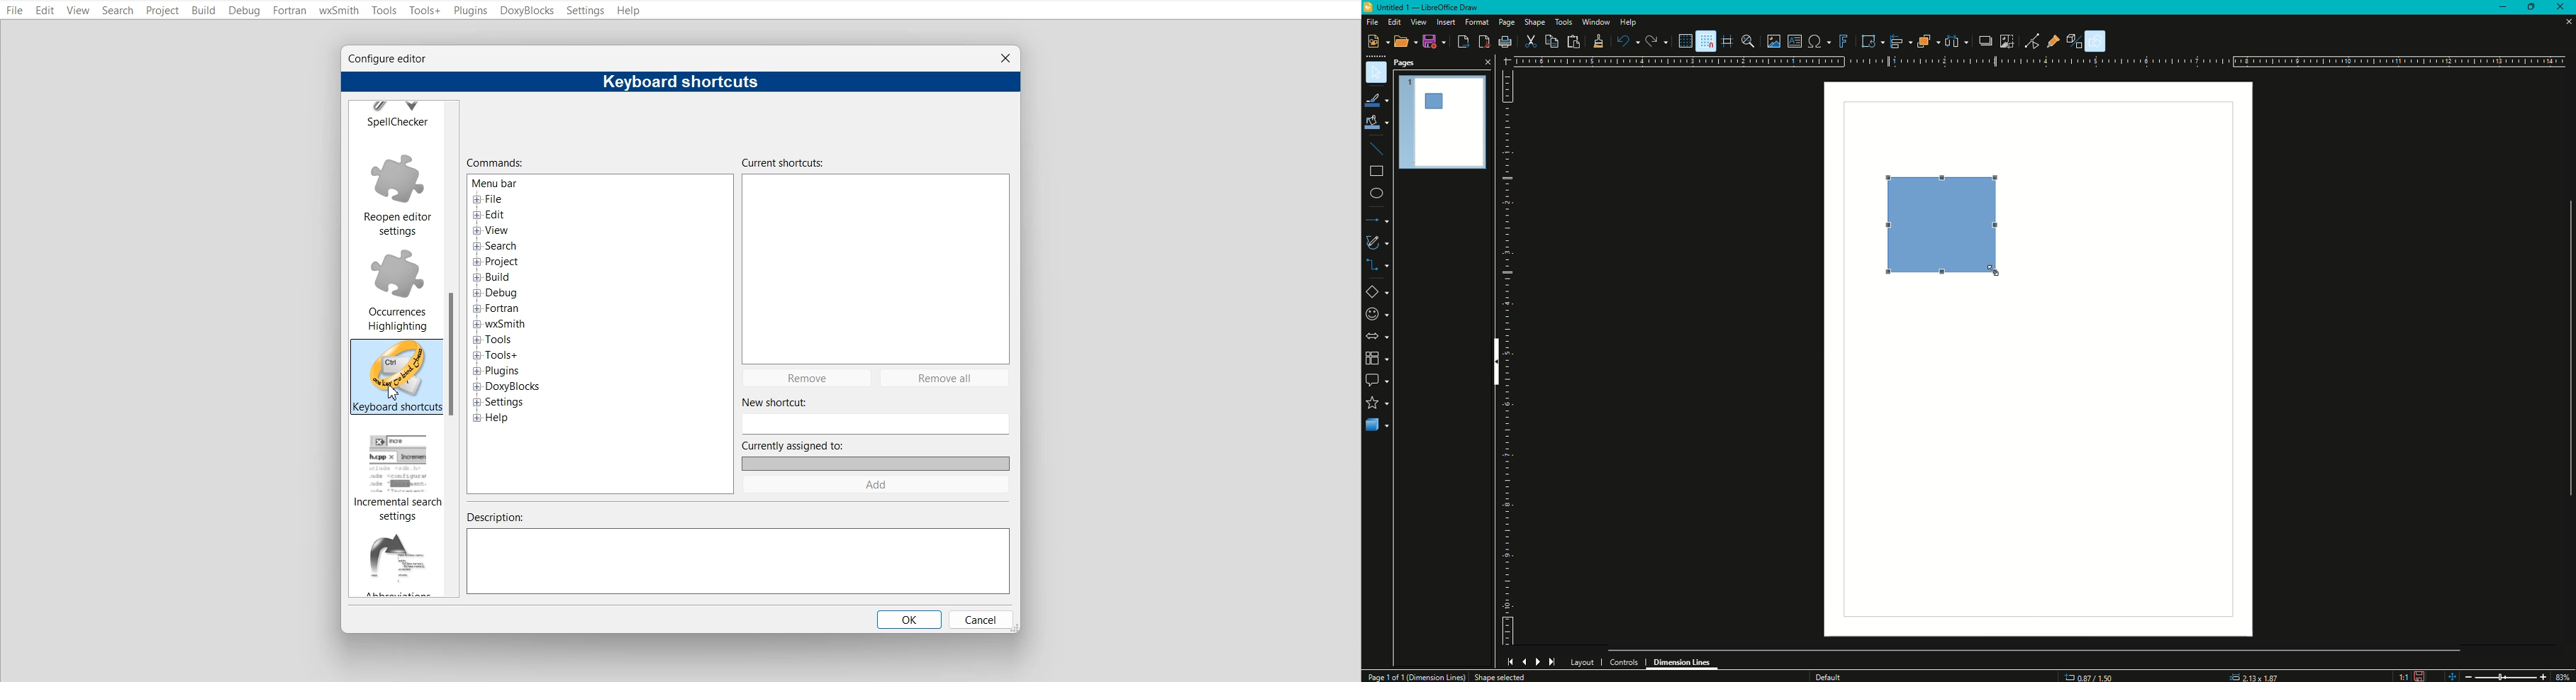 The width and height of the screenshot is (2576, 700). I want to click on Zoom in, so click(2543, 676).